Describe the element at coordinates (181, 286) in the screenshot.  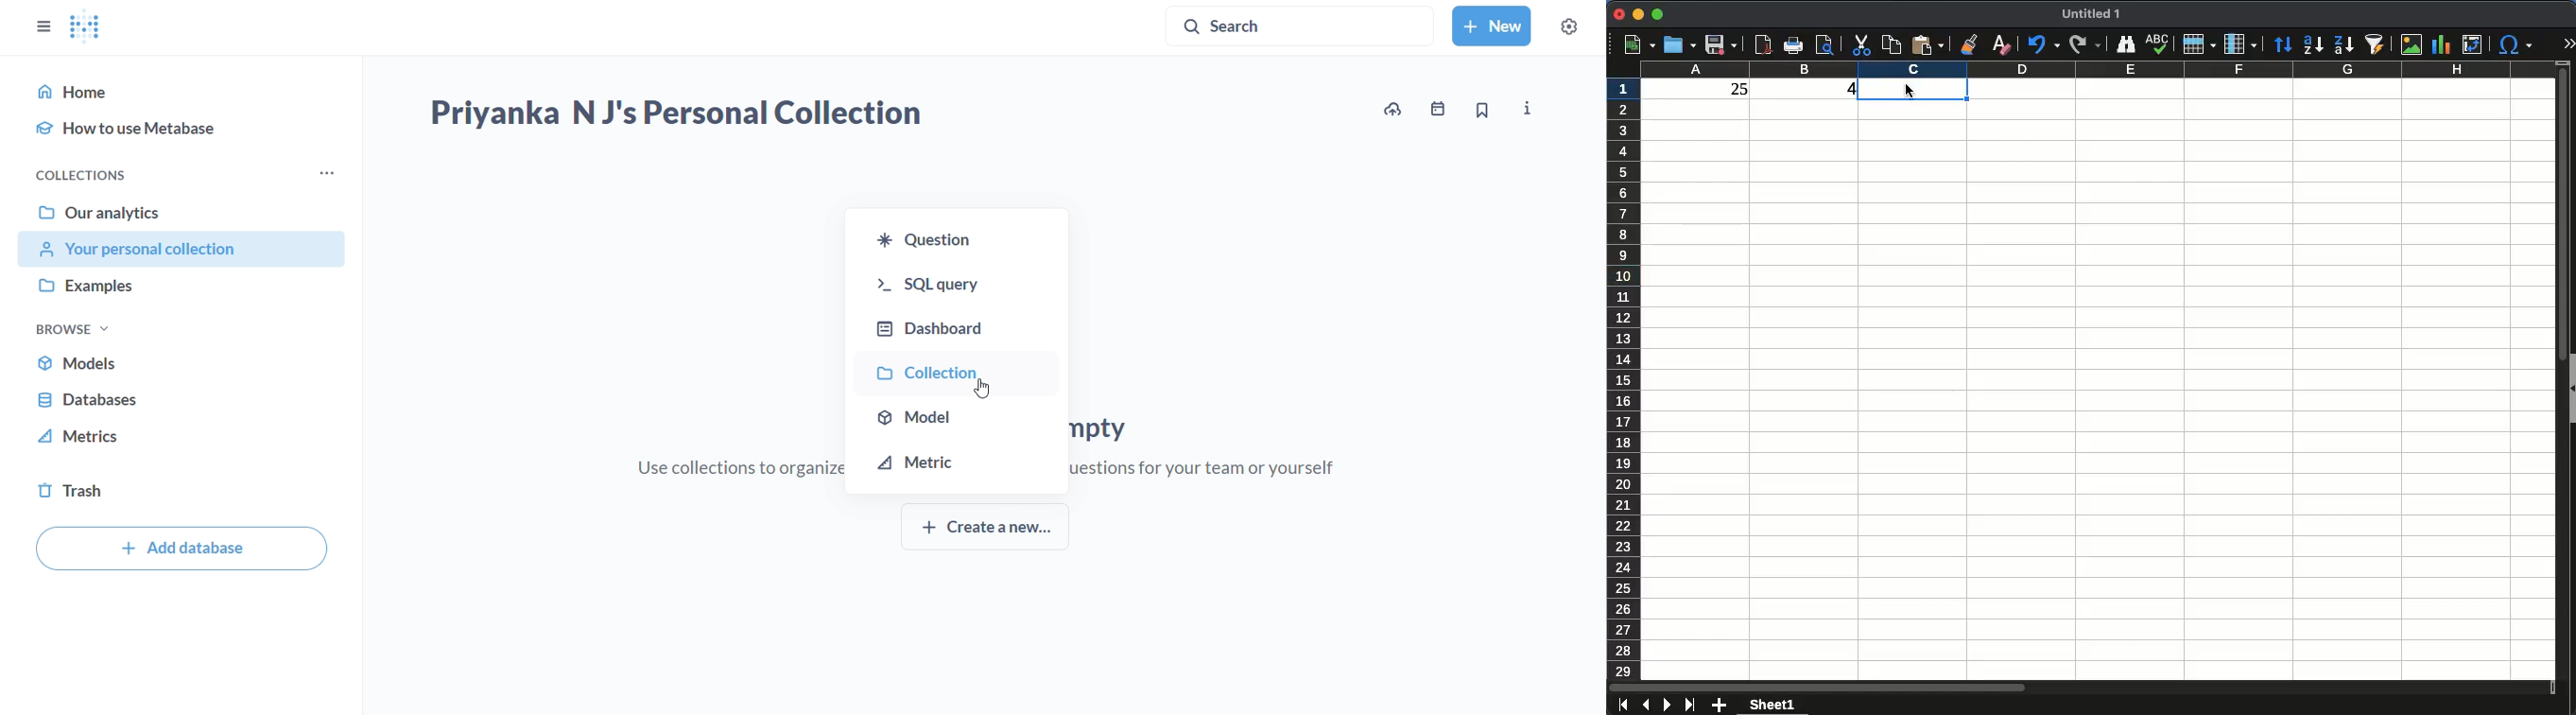
I see `examples` at that location.